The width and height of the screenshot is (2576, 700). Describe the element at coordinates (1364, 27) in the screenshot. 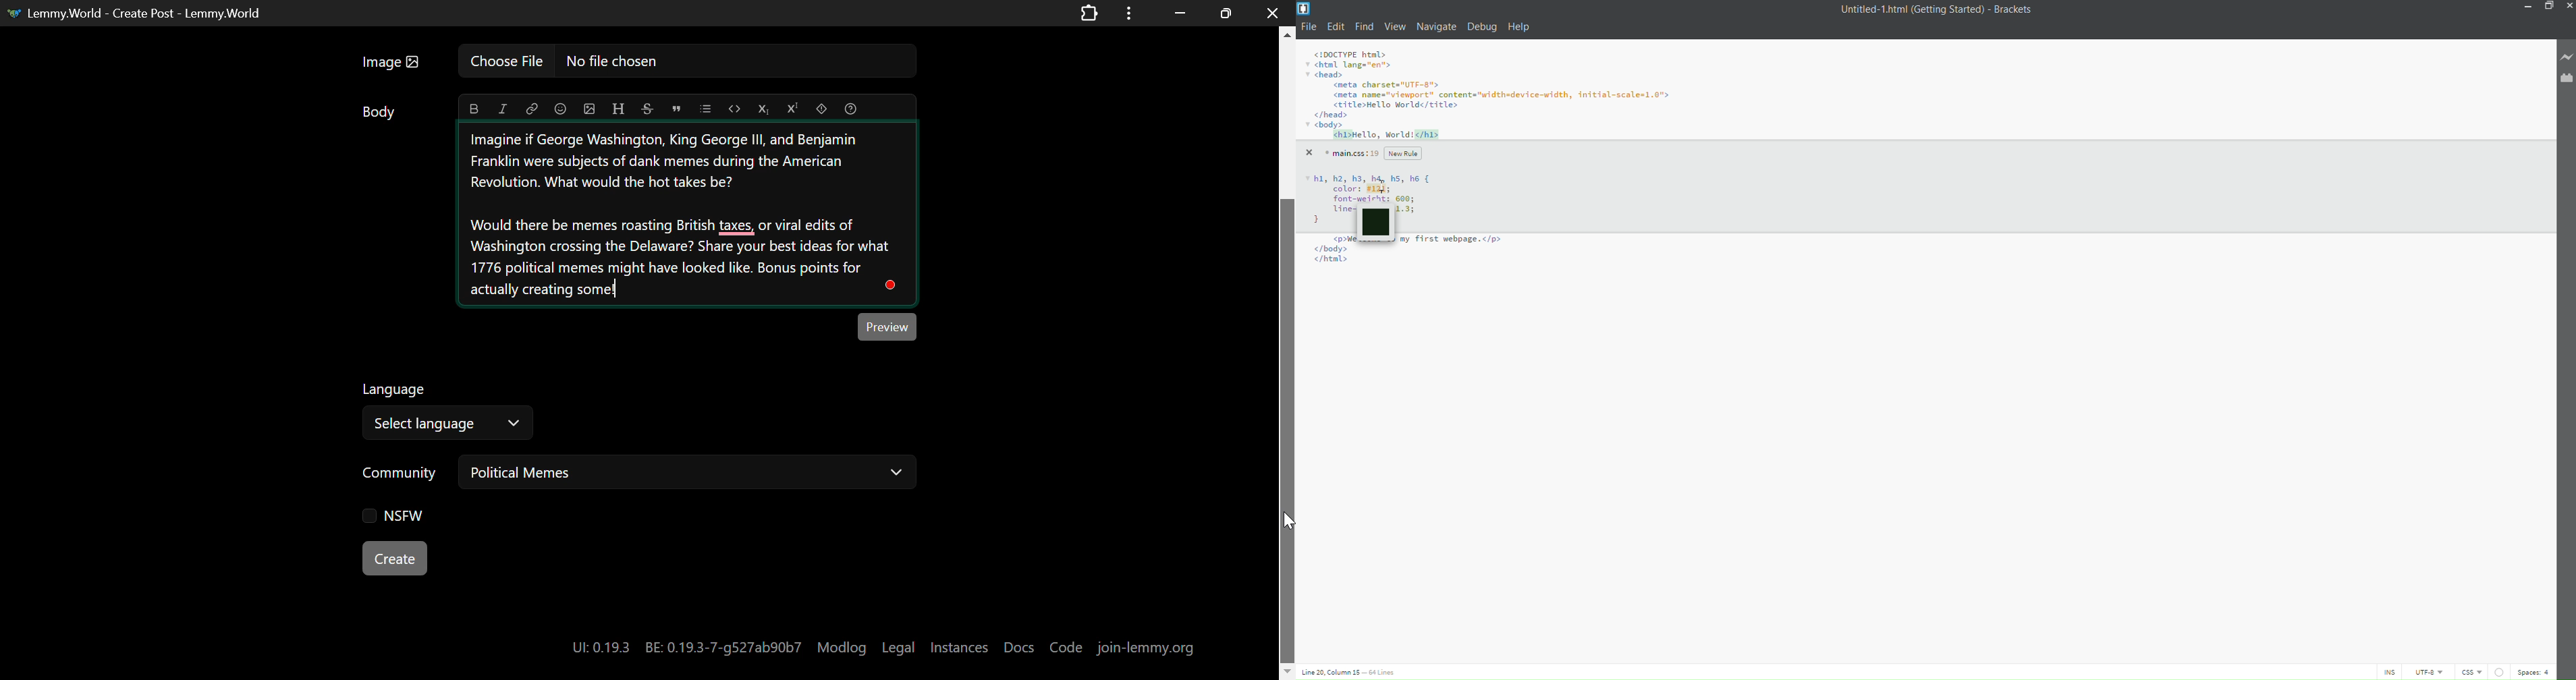

I see `find` at that location.